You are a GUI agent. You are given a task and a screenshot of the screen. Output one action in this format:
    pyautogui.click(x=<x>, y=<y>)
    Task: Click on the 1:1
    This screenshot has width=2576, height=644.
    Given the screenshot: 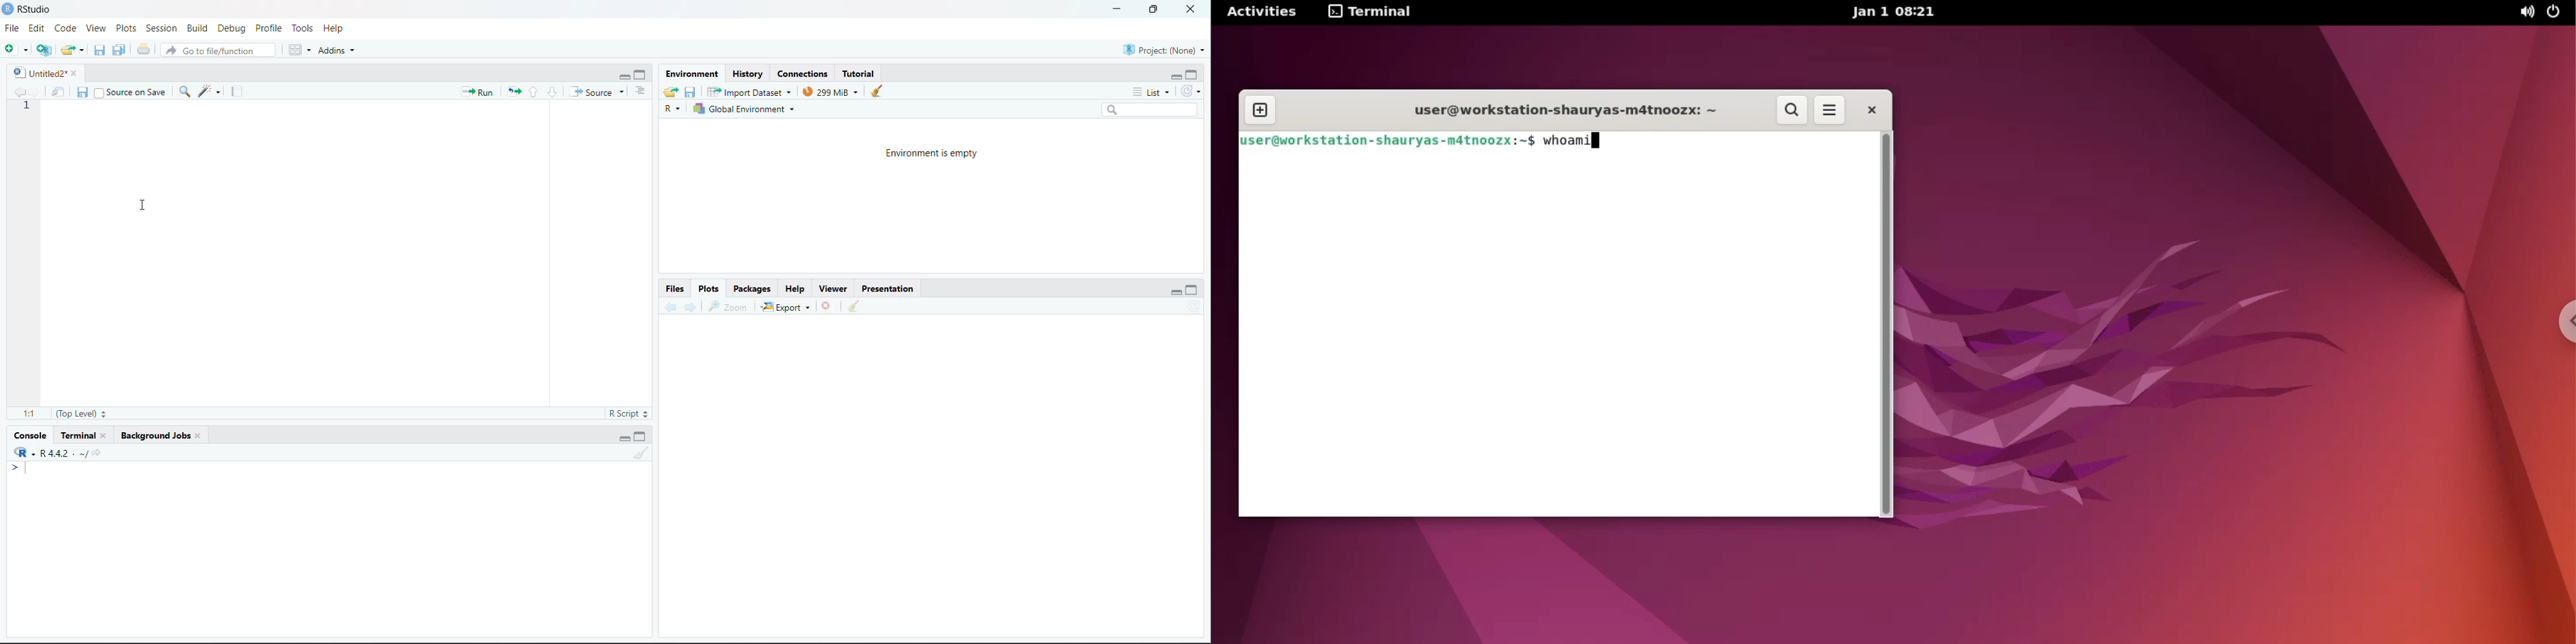 What is the action you would take?
    pyautogui.click(x=30, y=413)
    